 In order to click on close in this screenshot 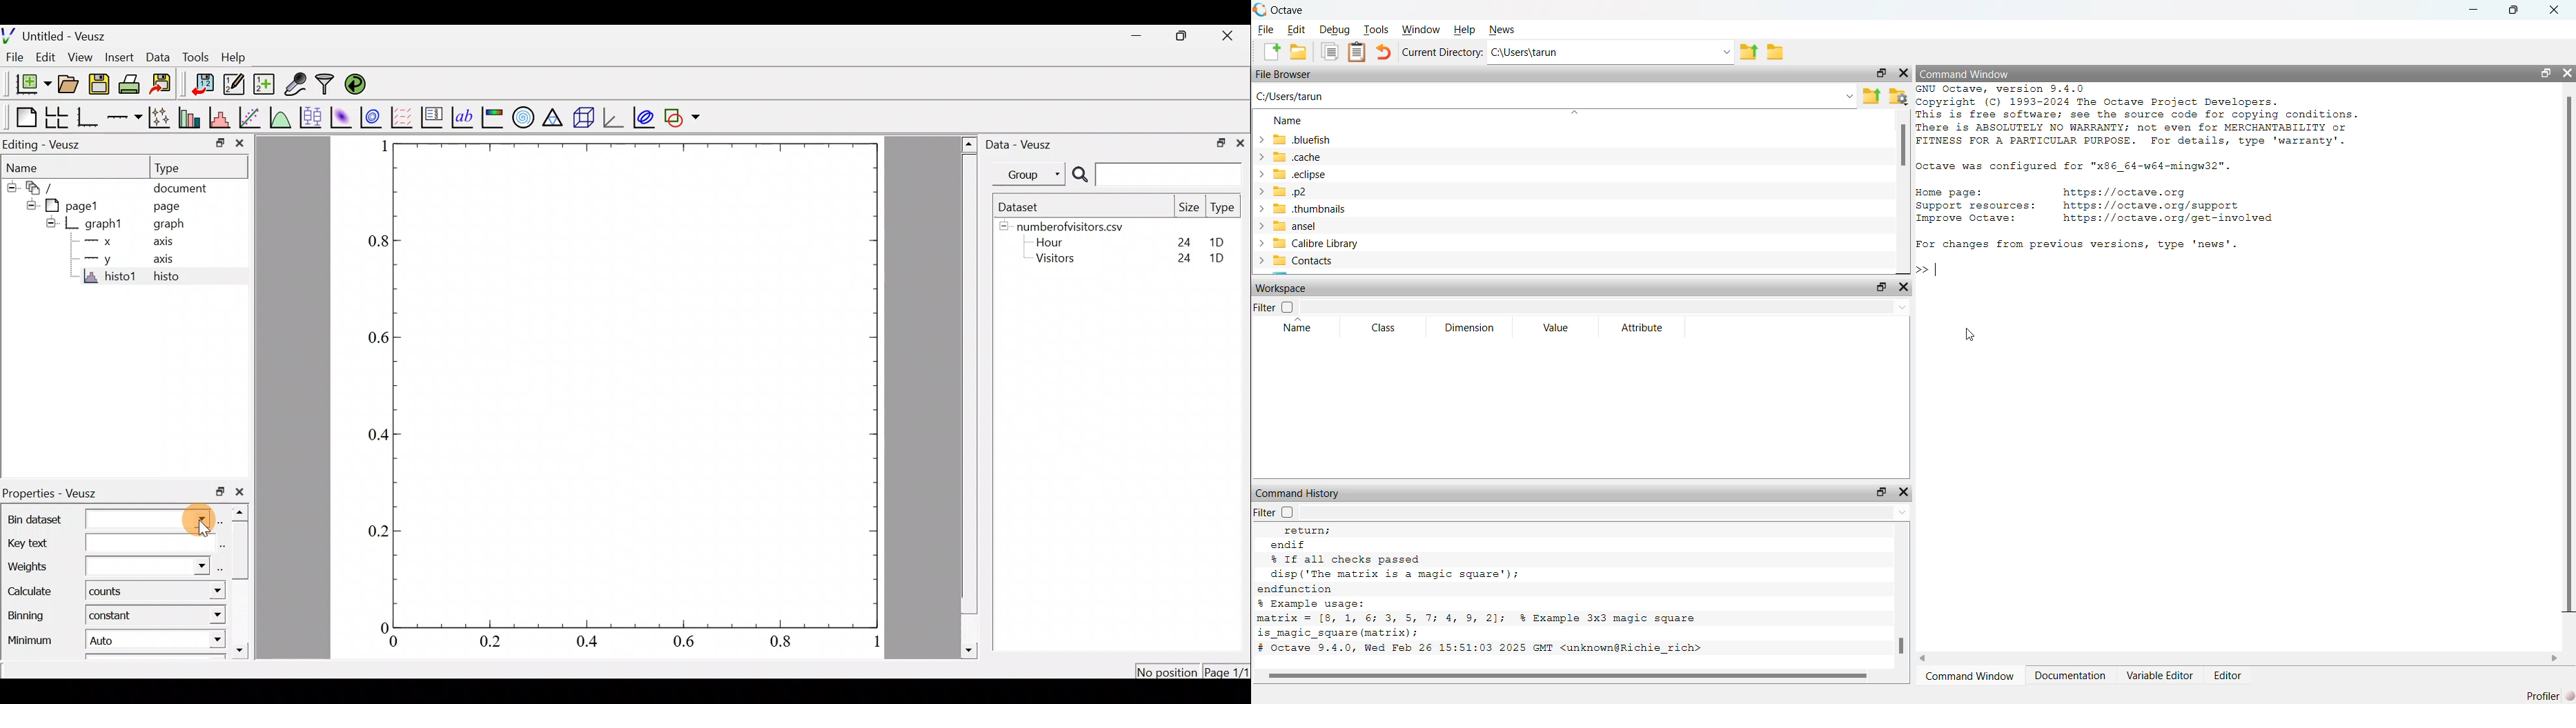, I will do `click(2568, 73)`.